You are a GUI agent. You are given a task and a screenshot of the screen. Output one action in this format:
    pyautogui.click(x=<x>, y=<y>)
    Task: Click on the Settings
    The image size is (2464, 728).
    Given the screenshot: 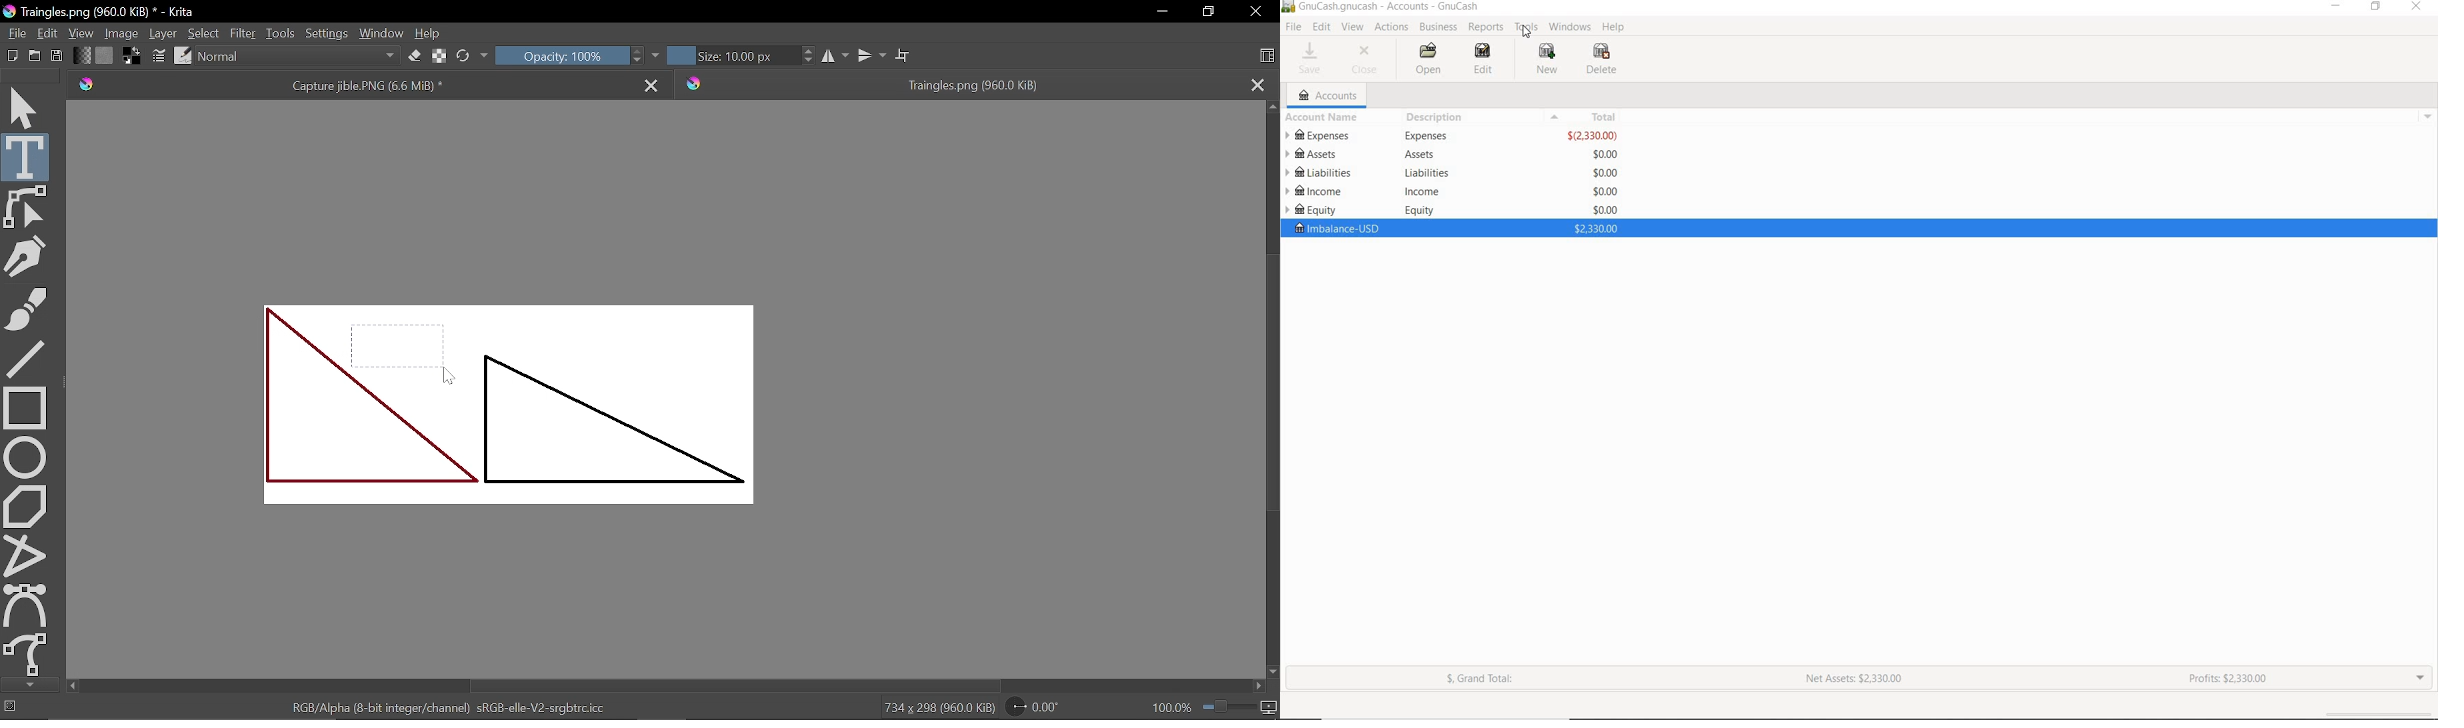 What is the action you would take?
    pyautogui.click(x=326, y=36)
    